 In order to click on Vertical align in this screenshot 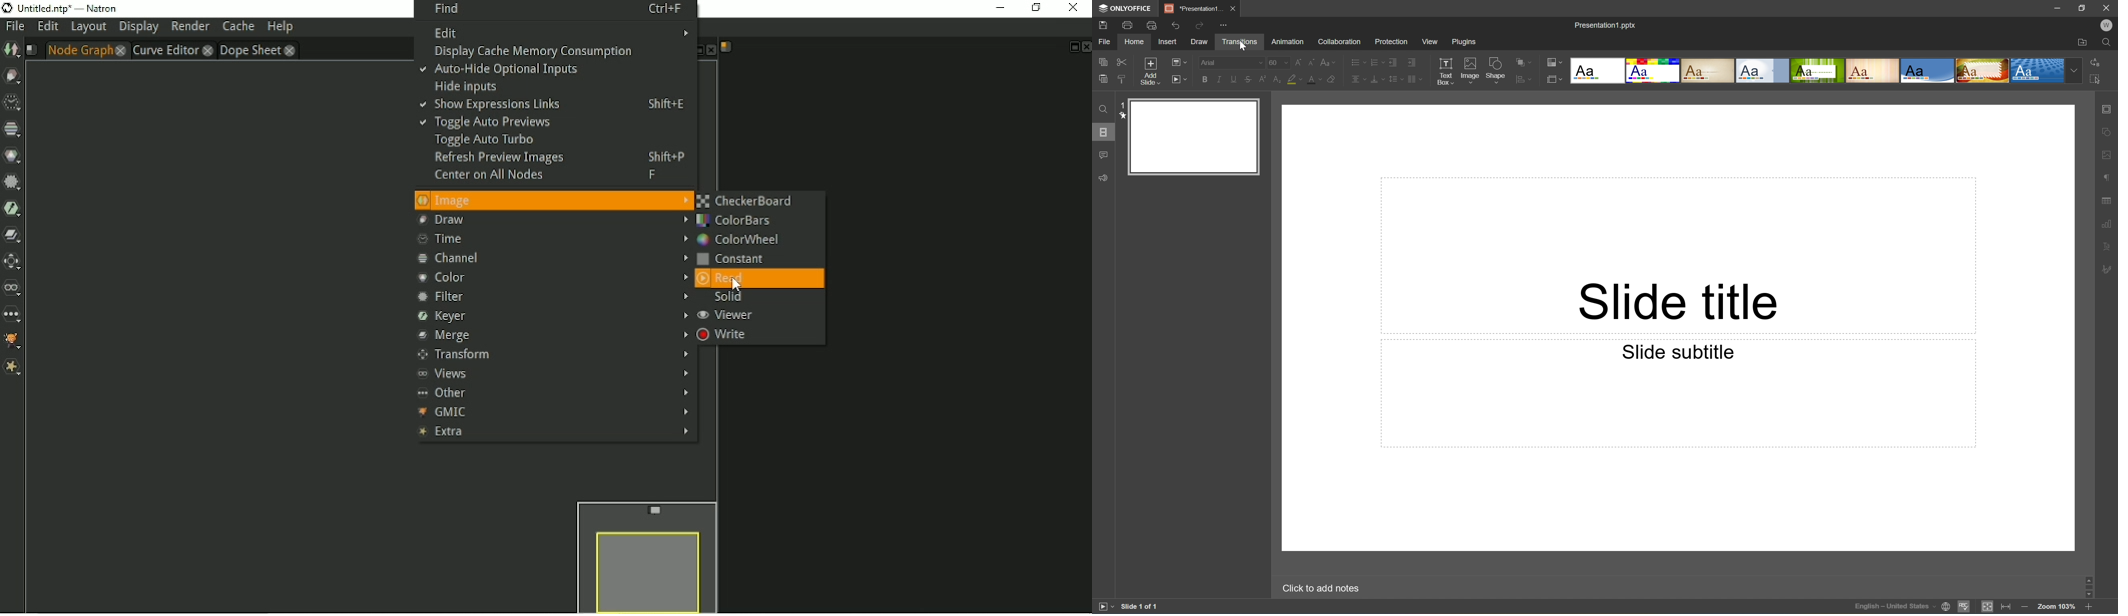, I will do `click(1378, 79)`.